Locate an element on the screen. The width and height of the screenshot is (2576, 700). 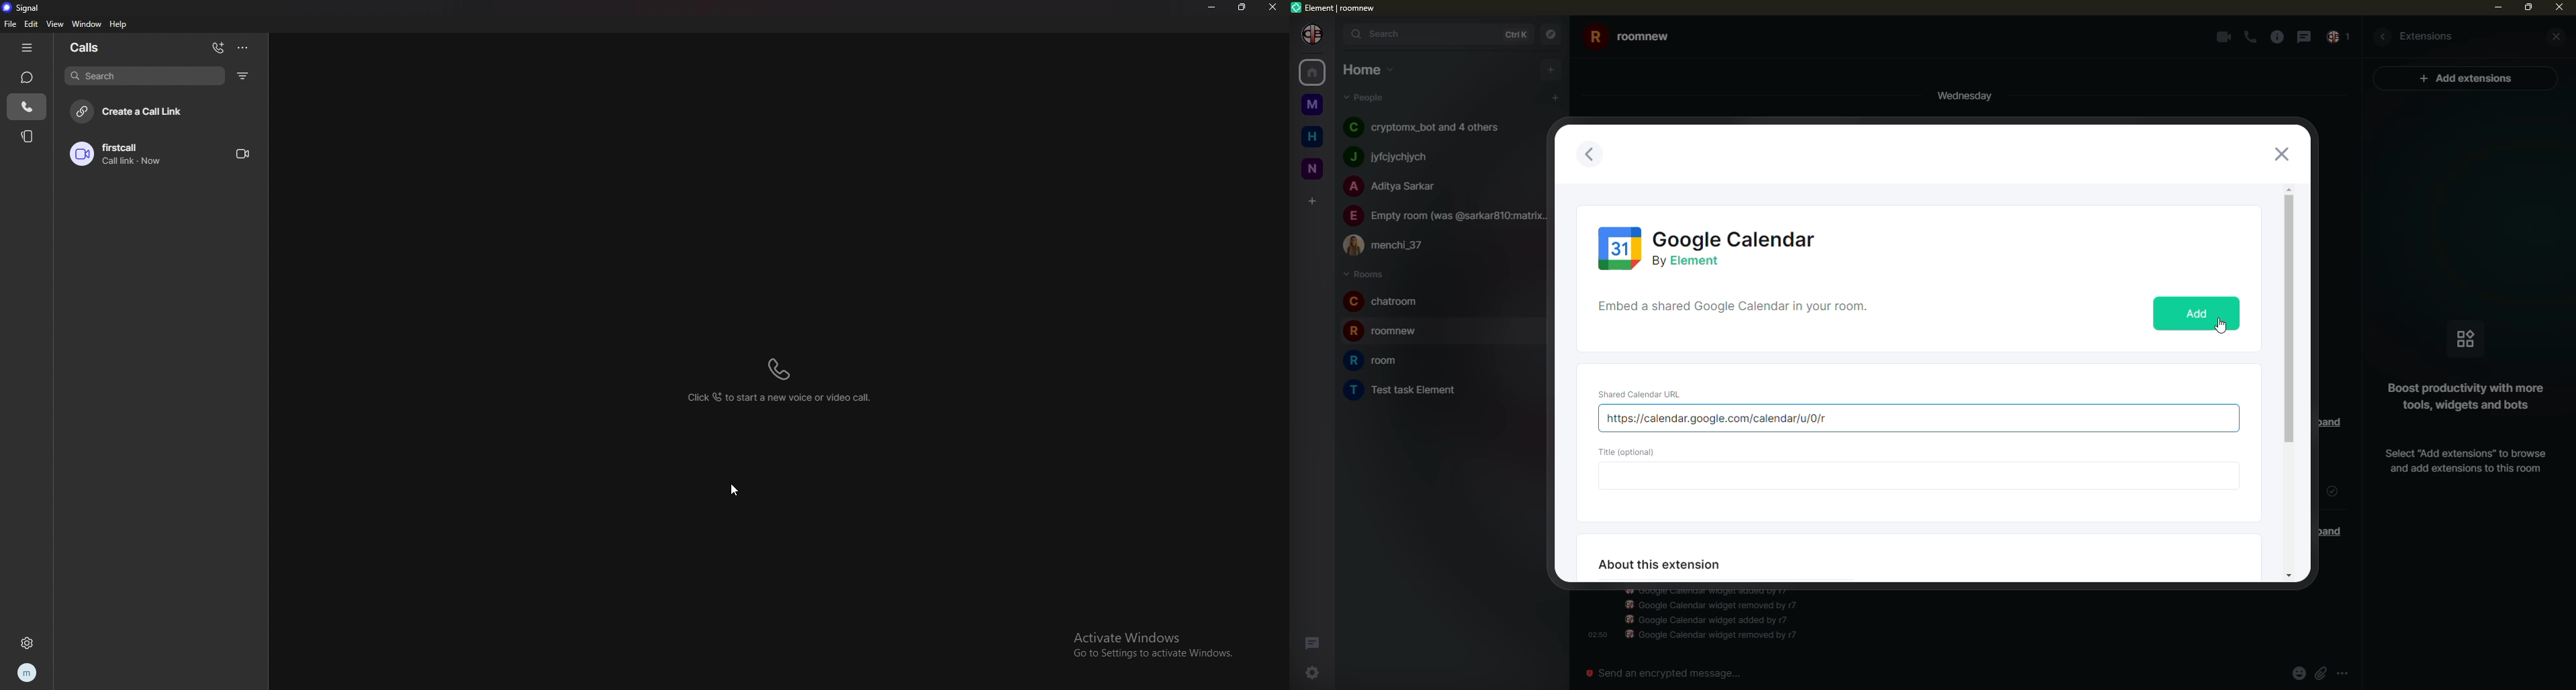
max is located at coordinates (2527, 9).